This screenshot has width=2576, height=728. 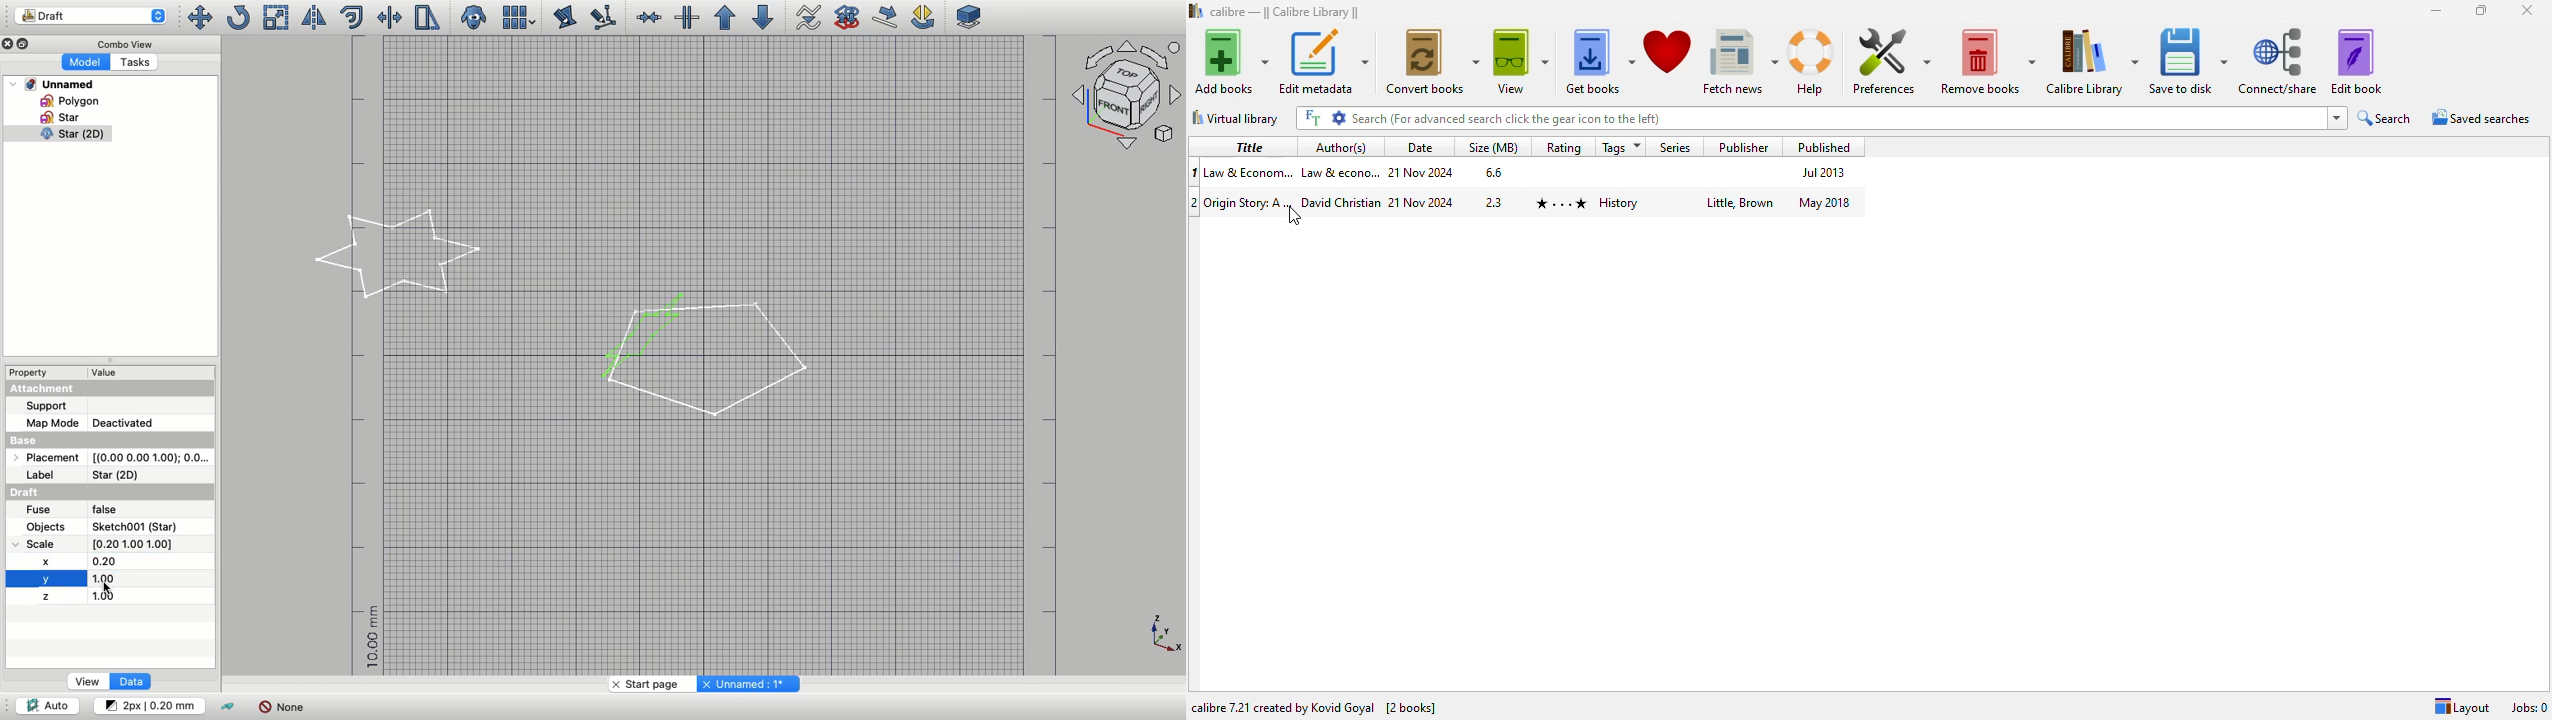 What do you see at coordinates (1492, 171) in the screenshot?
I see `6.6` at bounding box center [1492, 171].